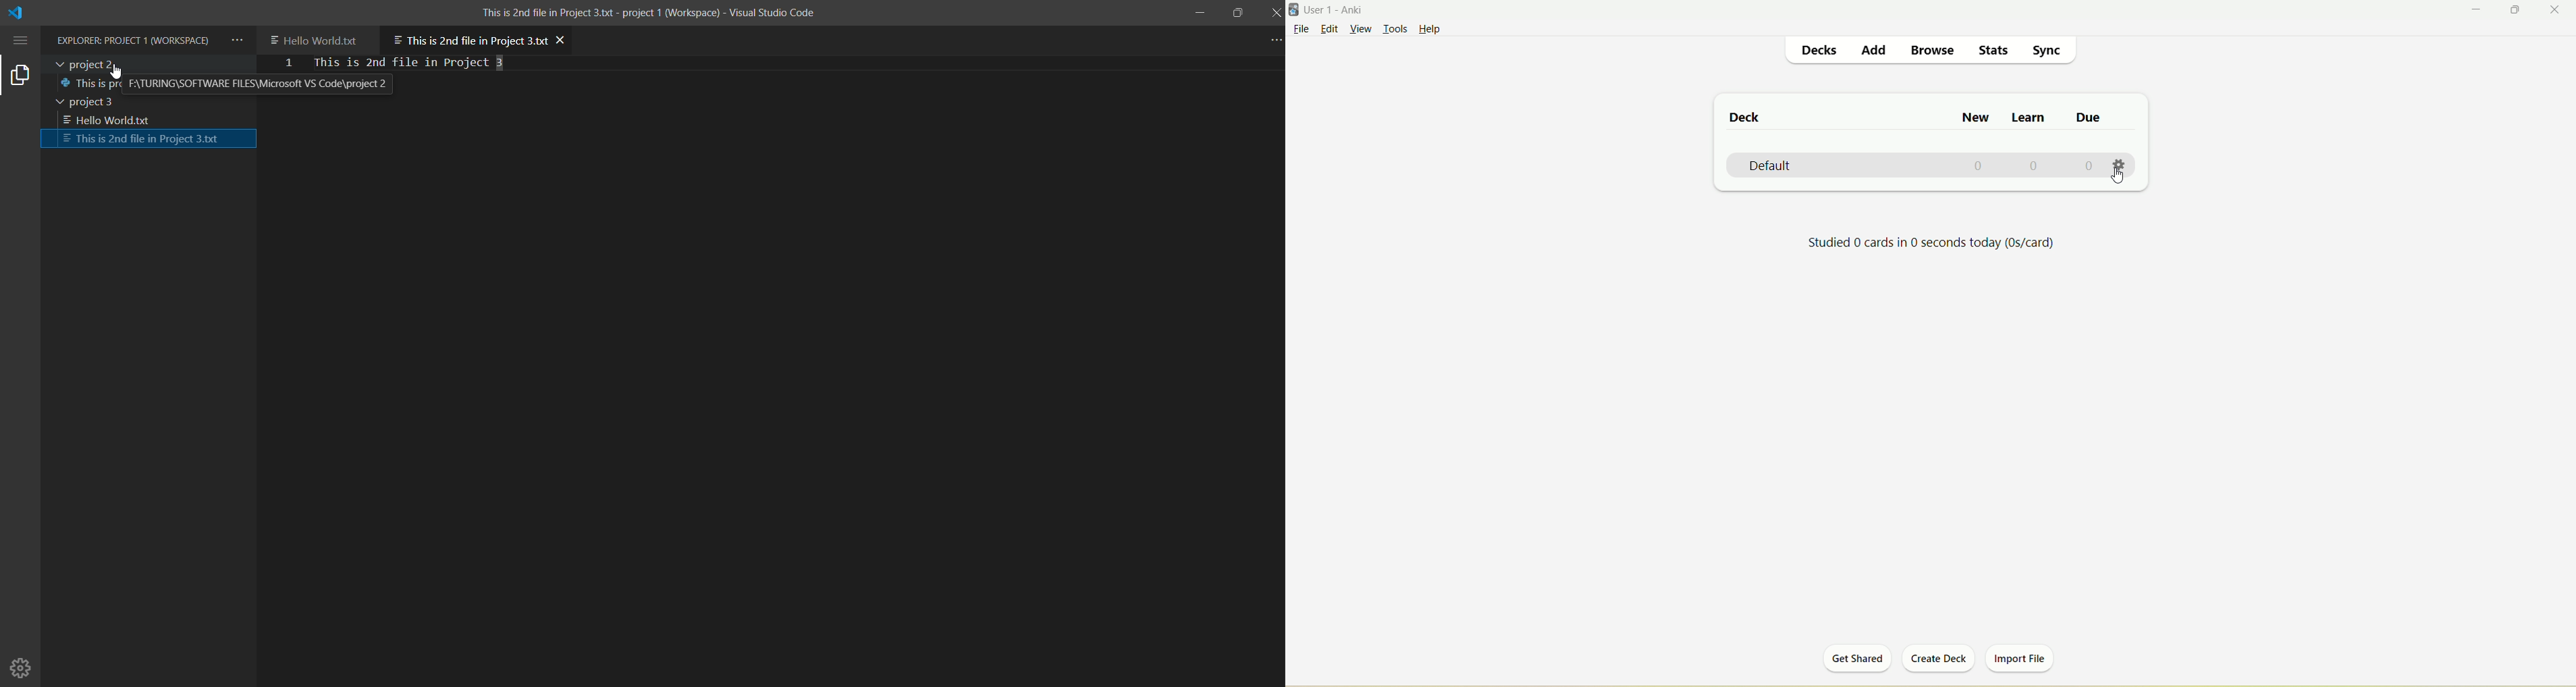  What do you see at coordinates (2091, 165) in the screenshot?
I see `0` at bounding box center [2091, 165].